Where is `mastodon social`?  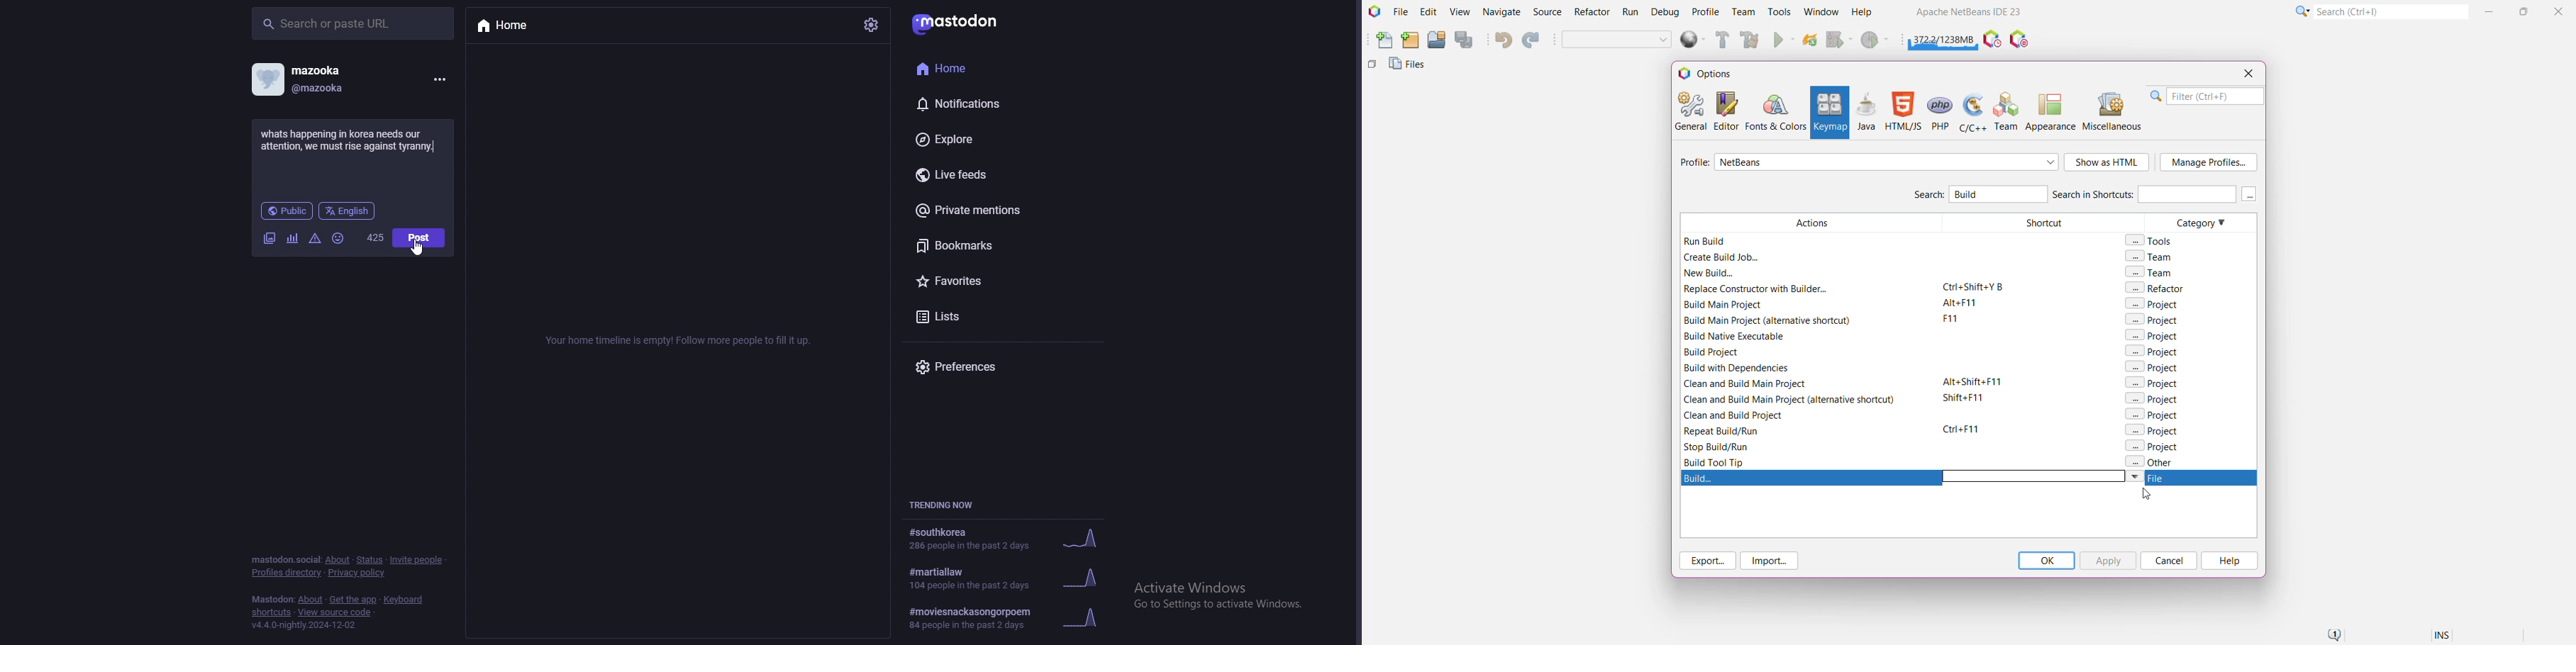
mastodon social is located at coordinates (283, 559).